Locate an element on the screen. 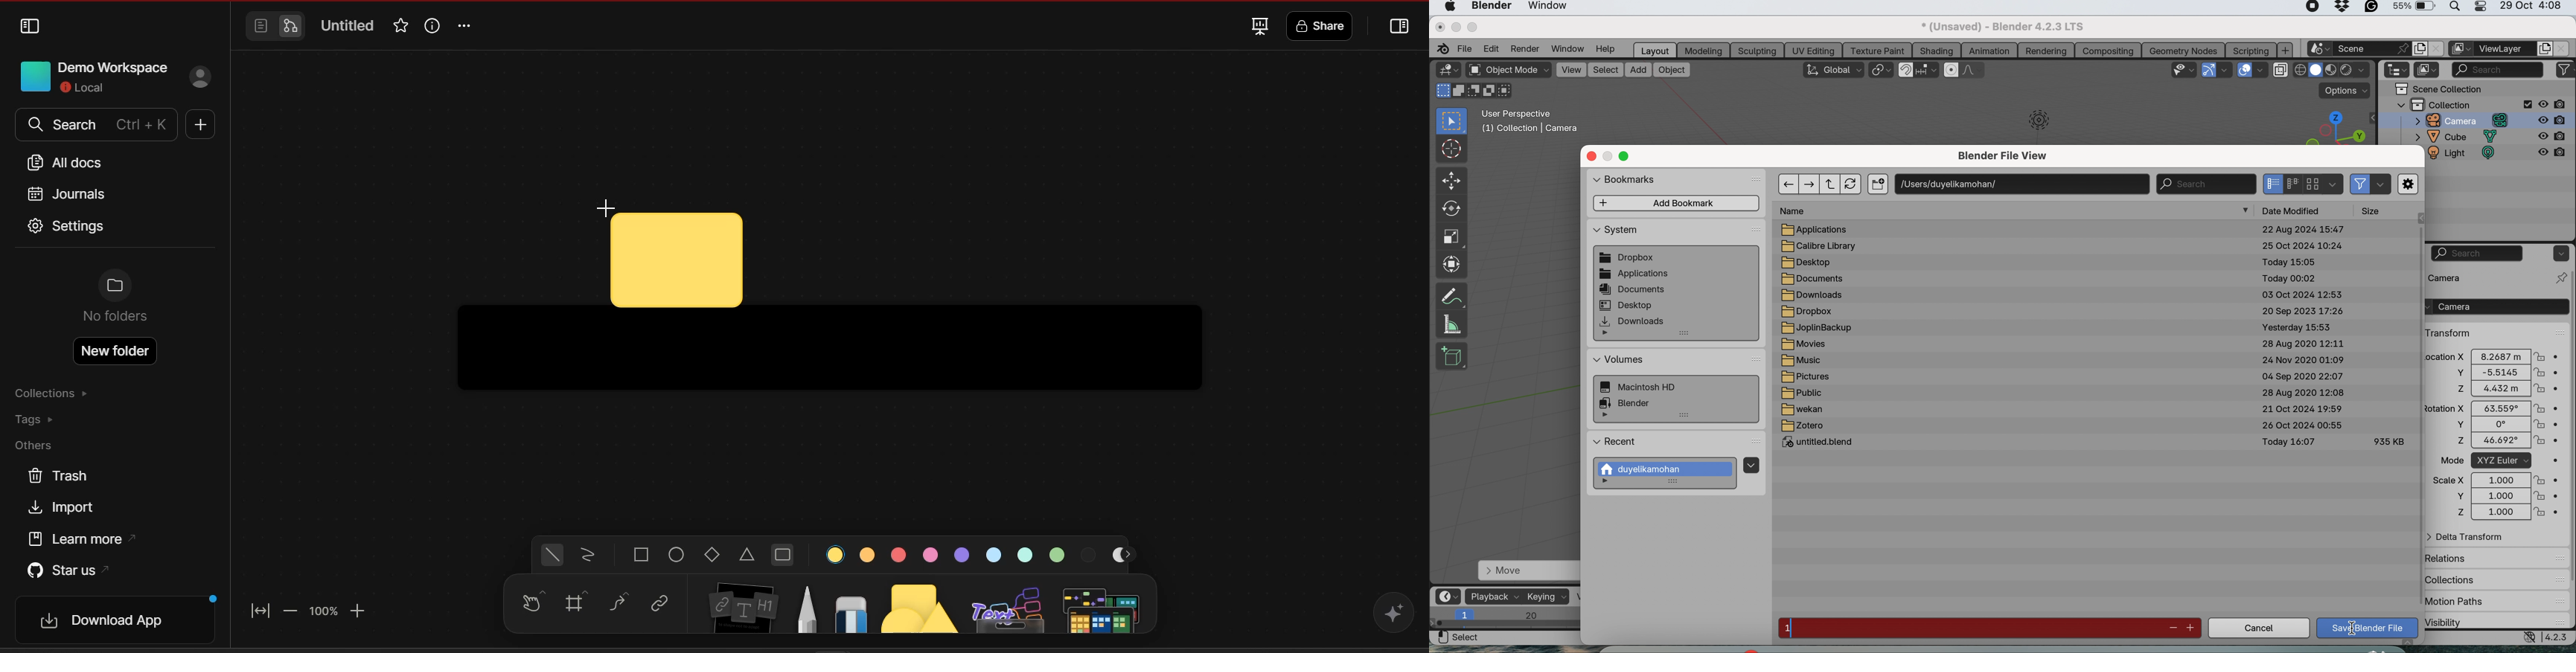  animation is located at coordinates (1990, 52).